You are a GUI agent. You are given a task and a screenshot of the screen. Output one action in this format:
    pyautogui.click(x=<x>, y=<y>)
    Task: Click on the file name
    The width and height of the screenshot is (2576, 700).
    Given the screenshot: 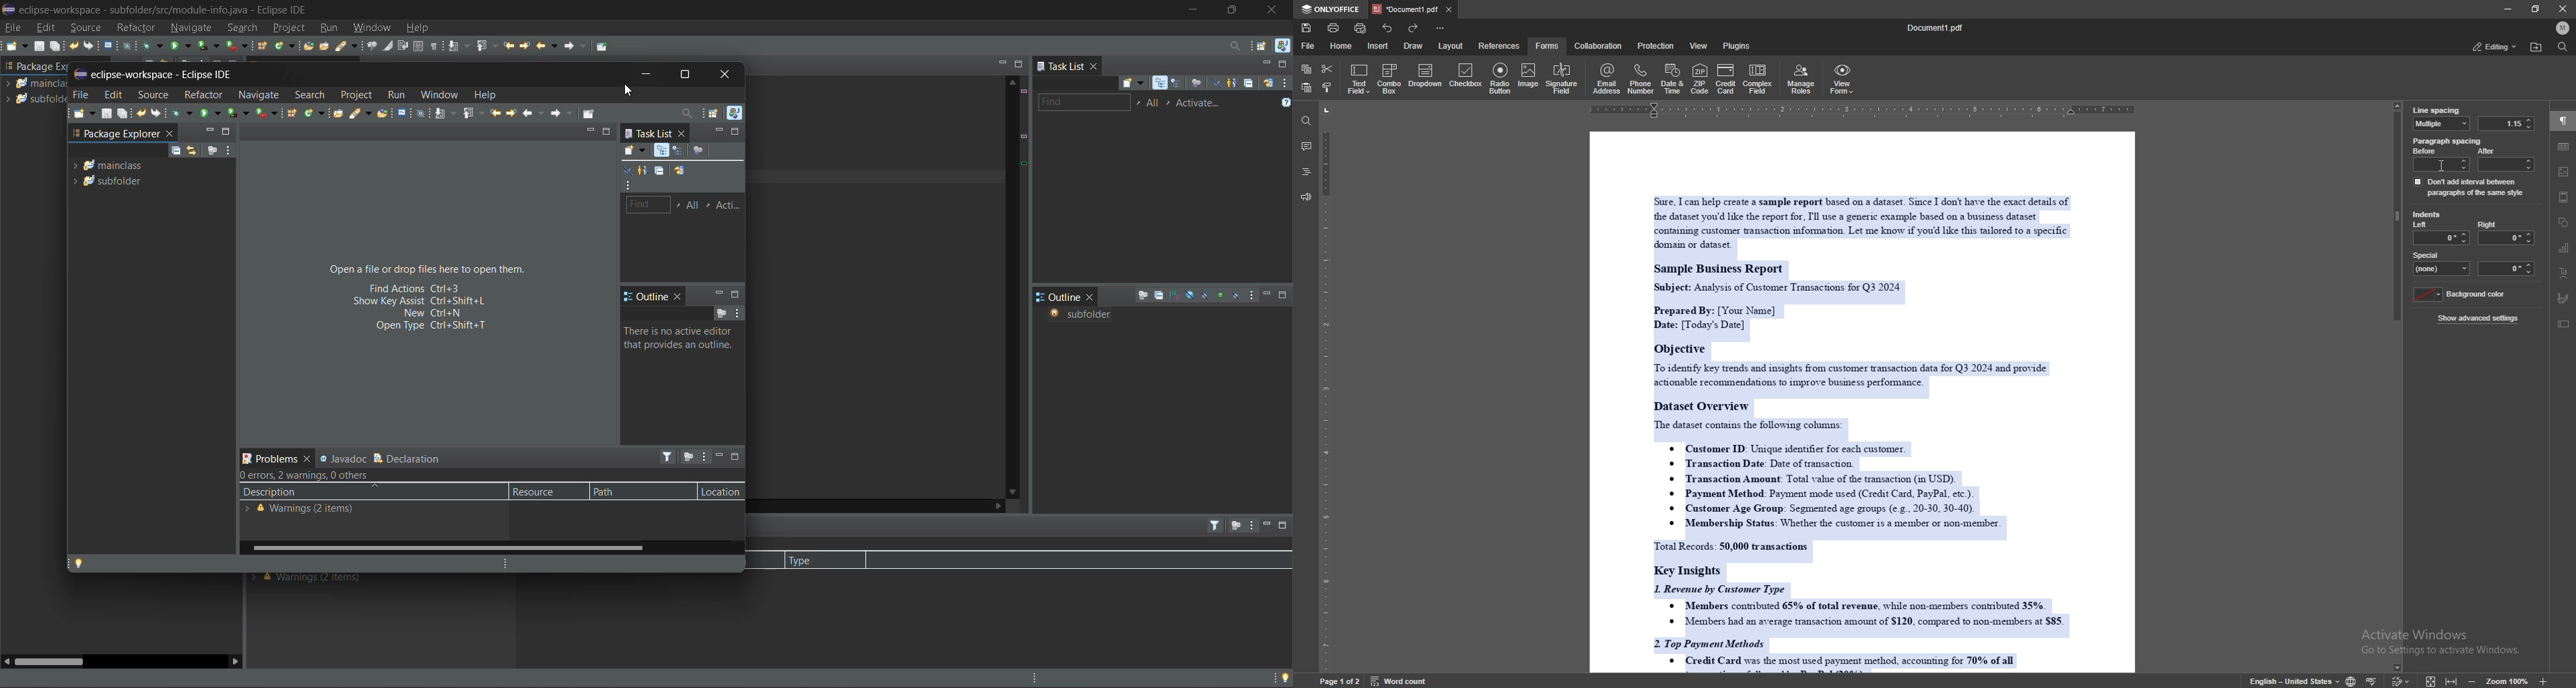 What is the action you would take?
    pyautogui.click(x=1936, y=28)
    